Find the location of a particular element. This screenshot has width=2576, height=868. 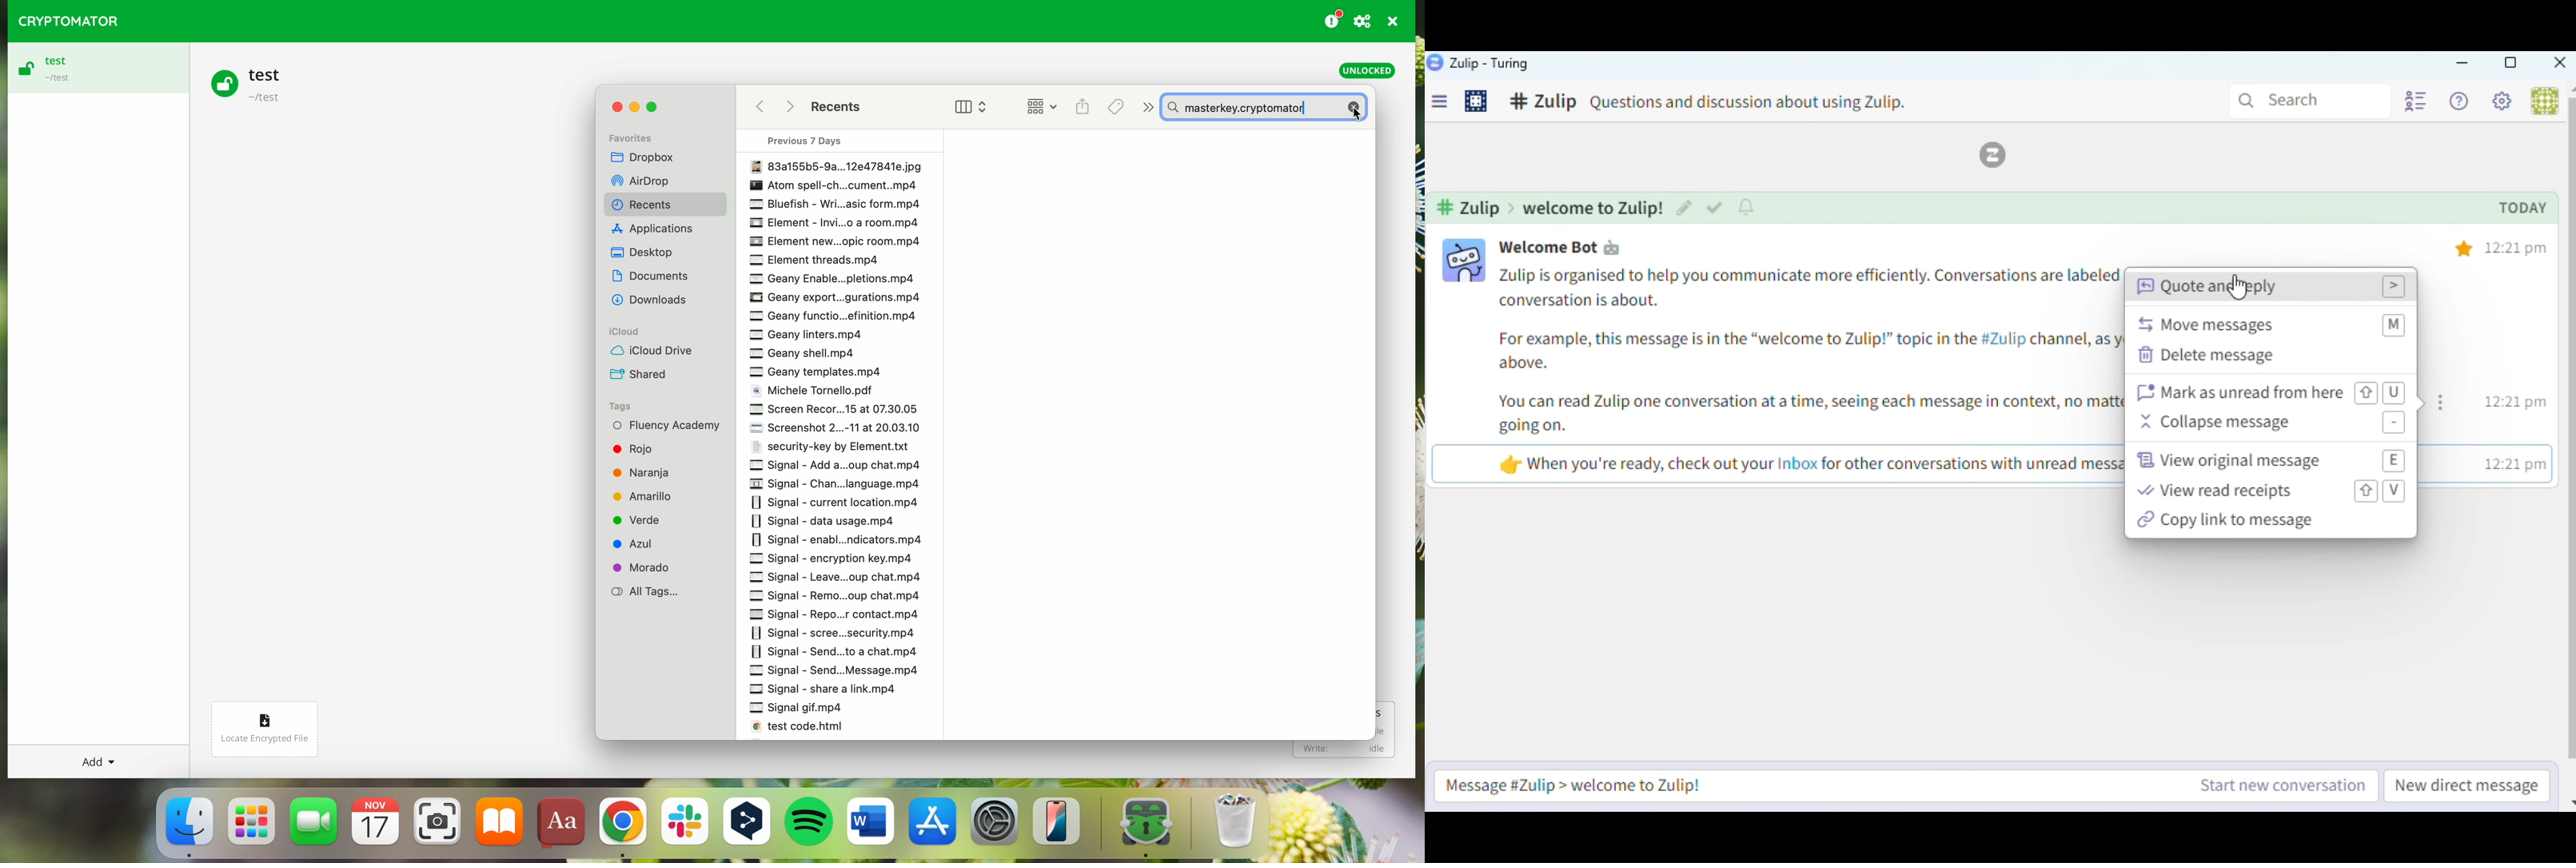

iCloud Drive is located at coordinates (651, 351).